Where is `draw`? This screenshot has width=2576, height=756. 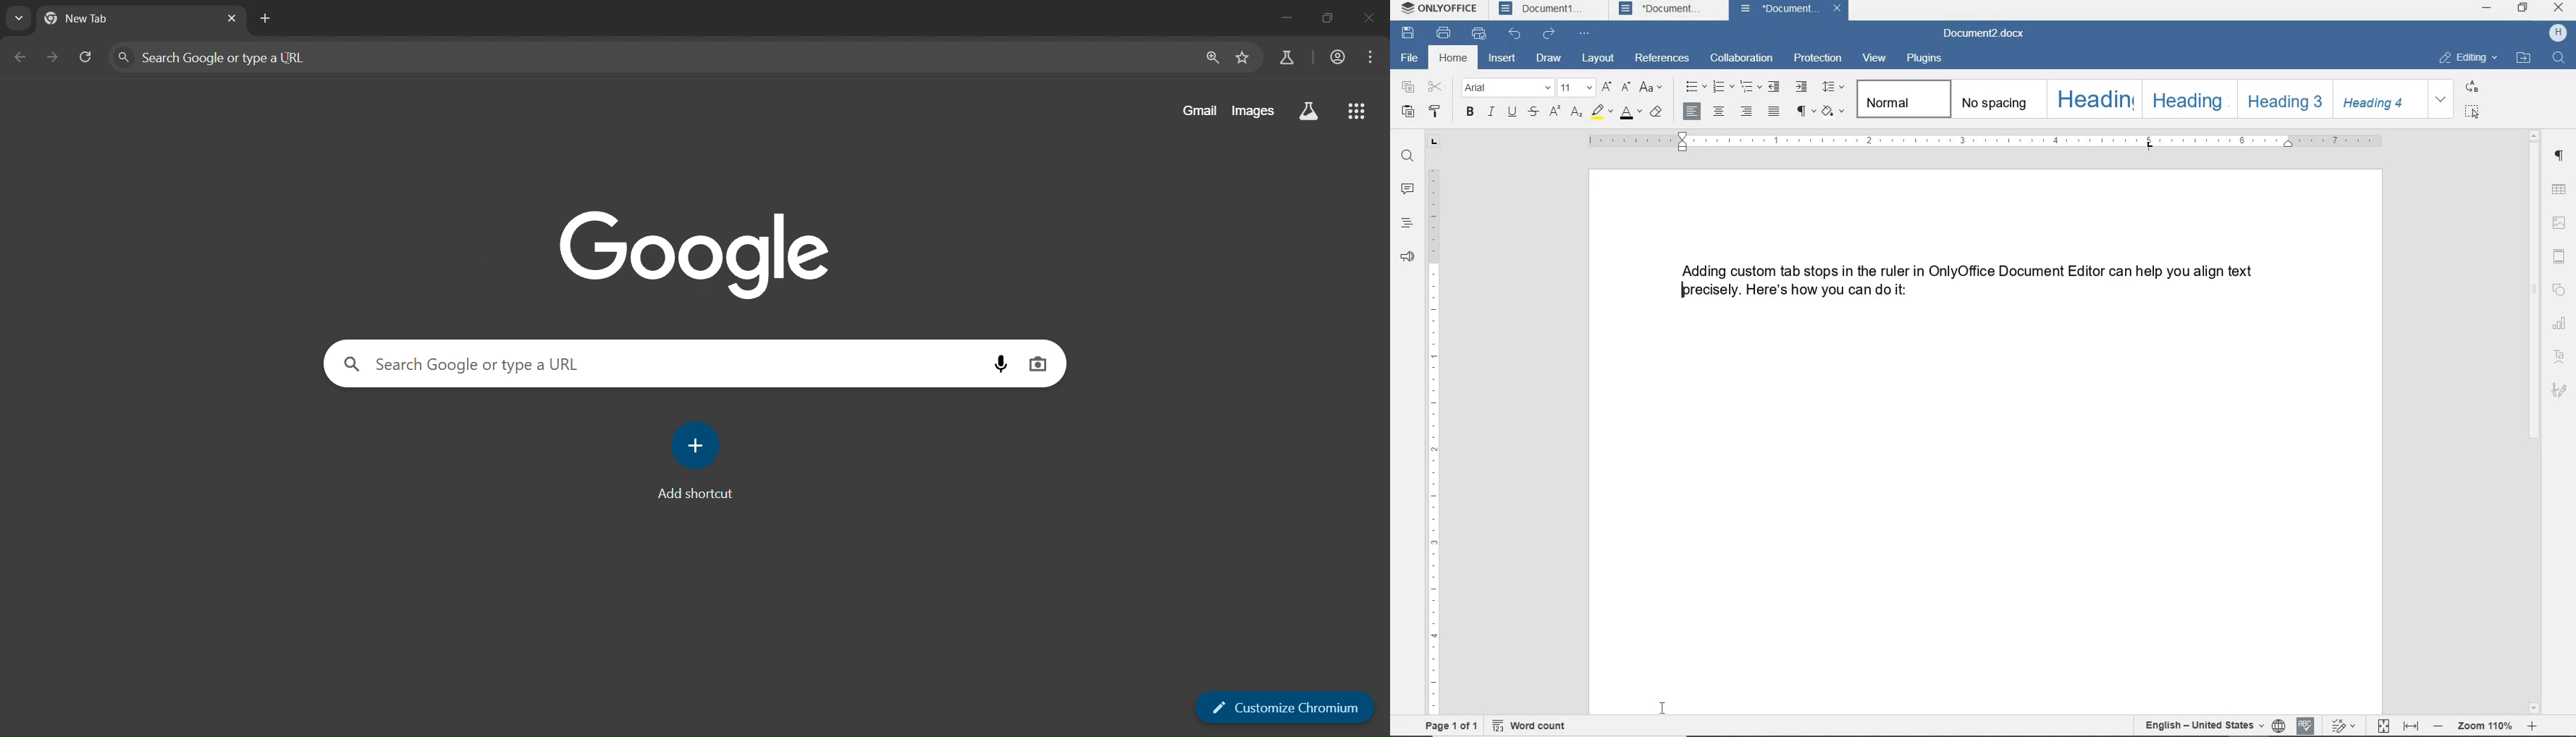 draw is located at coordinates (1549, 59).